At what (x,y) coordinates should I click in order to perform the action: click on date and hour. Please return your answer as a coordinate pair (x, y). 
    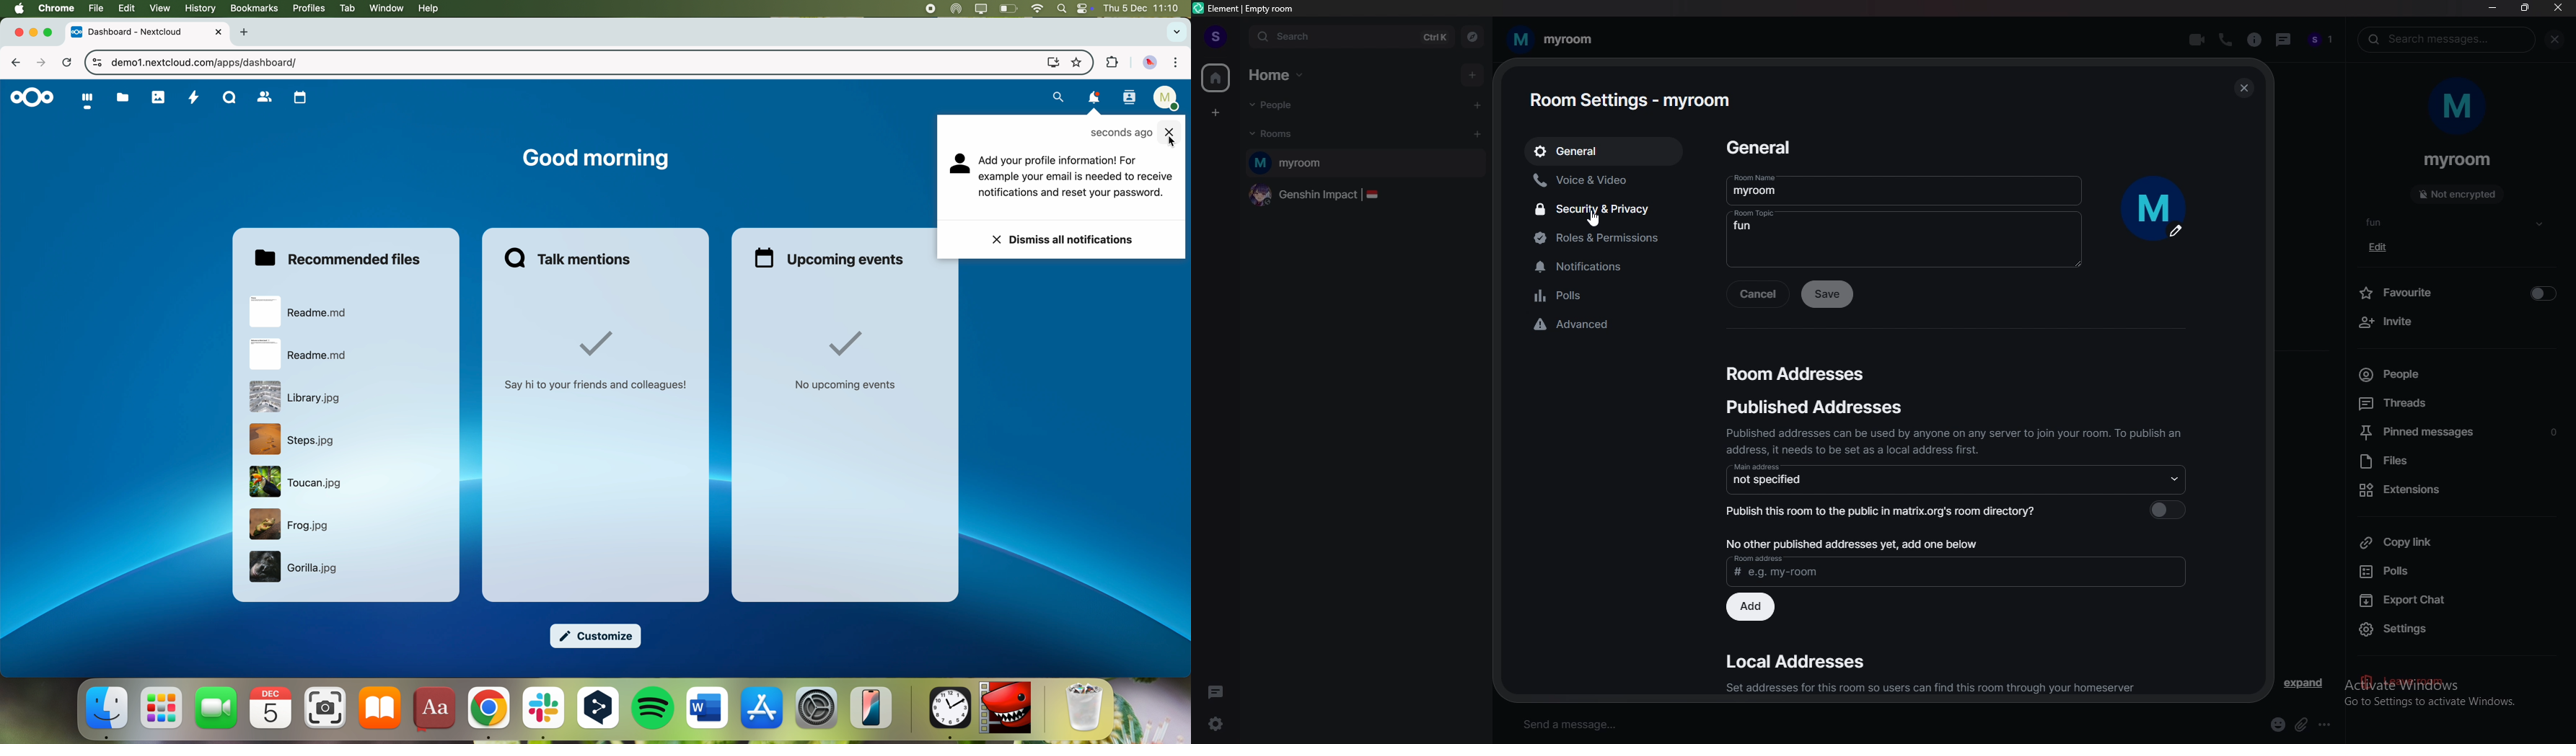
    Looking at the image, I should click on (1146, 9).